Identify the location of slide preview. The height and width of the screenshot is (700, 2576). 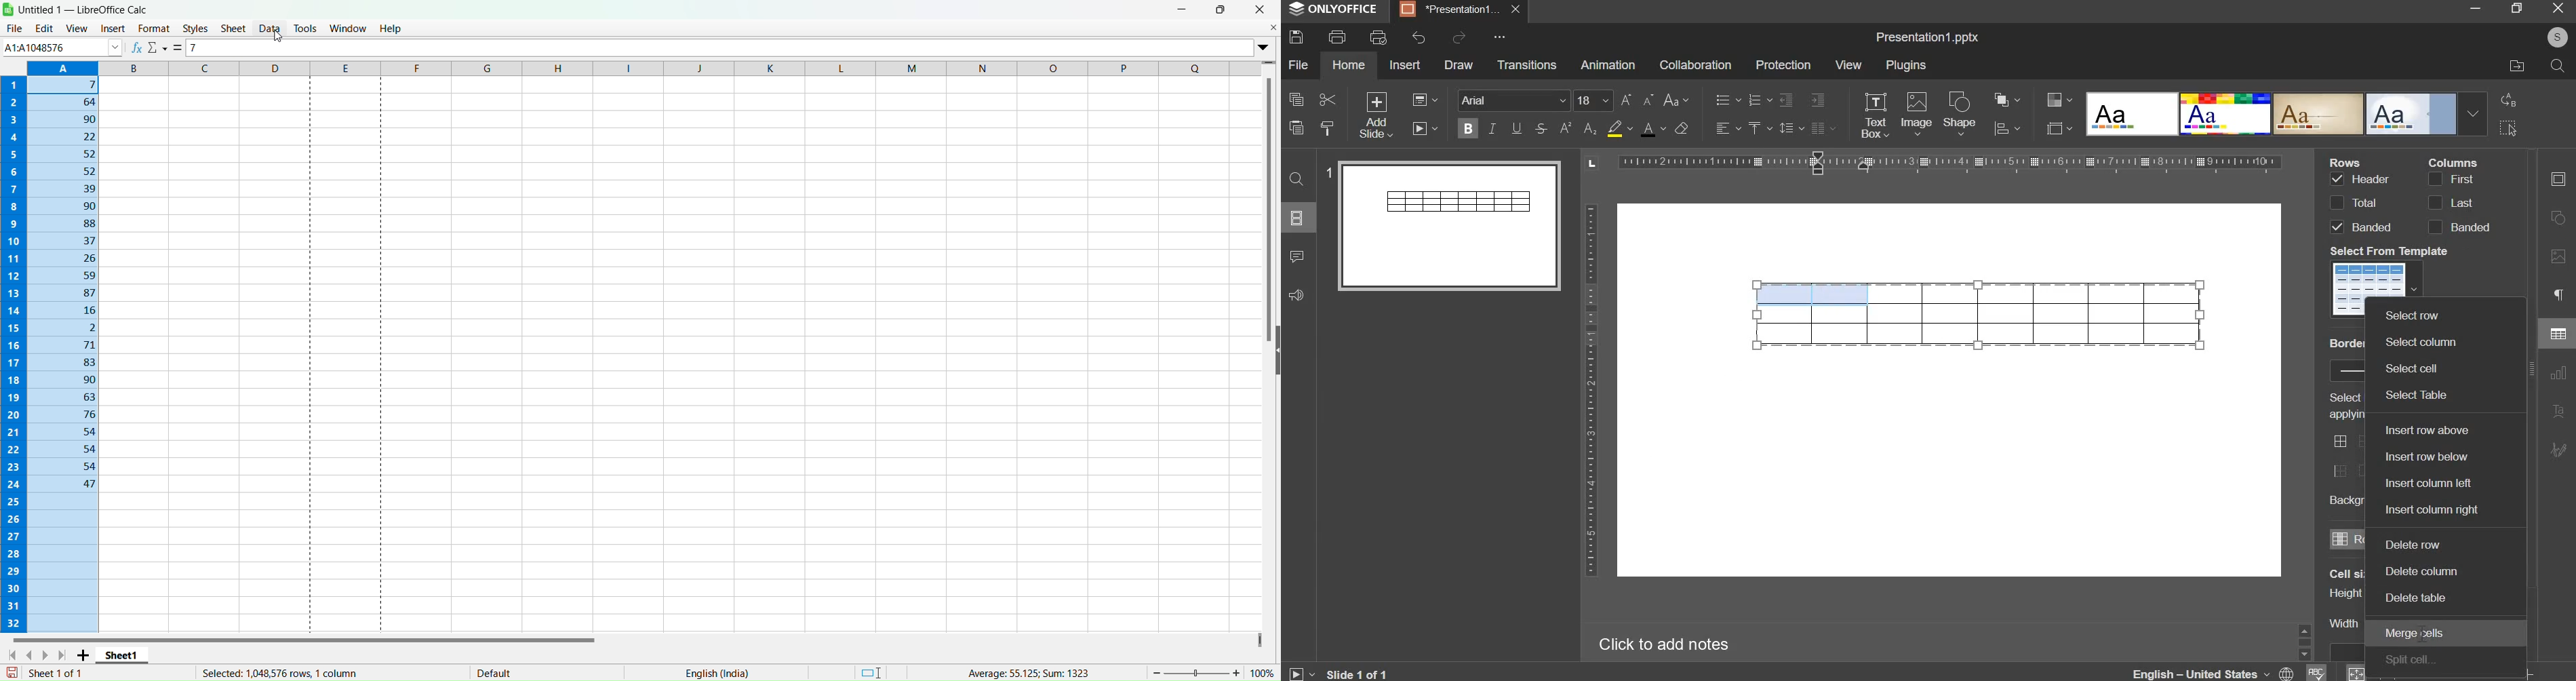
(1449, 225).